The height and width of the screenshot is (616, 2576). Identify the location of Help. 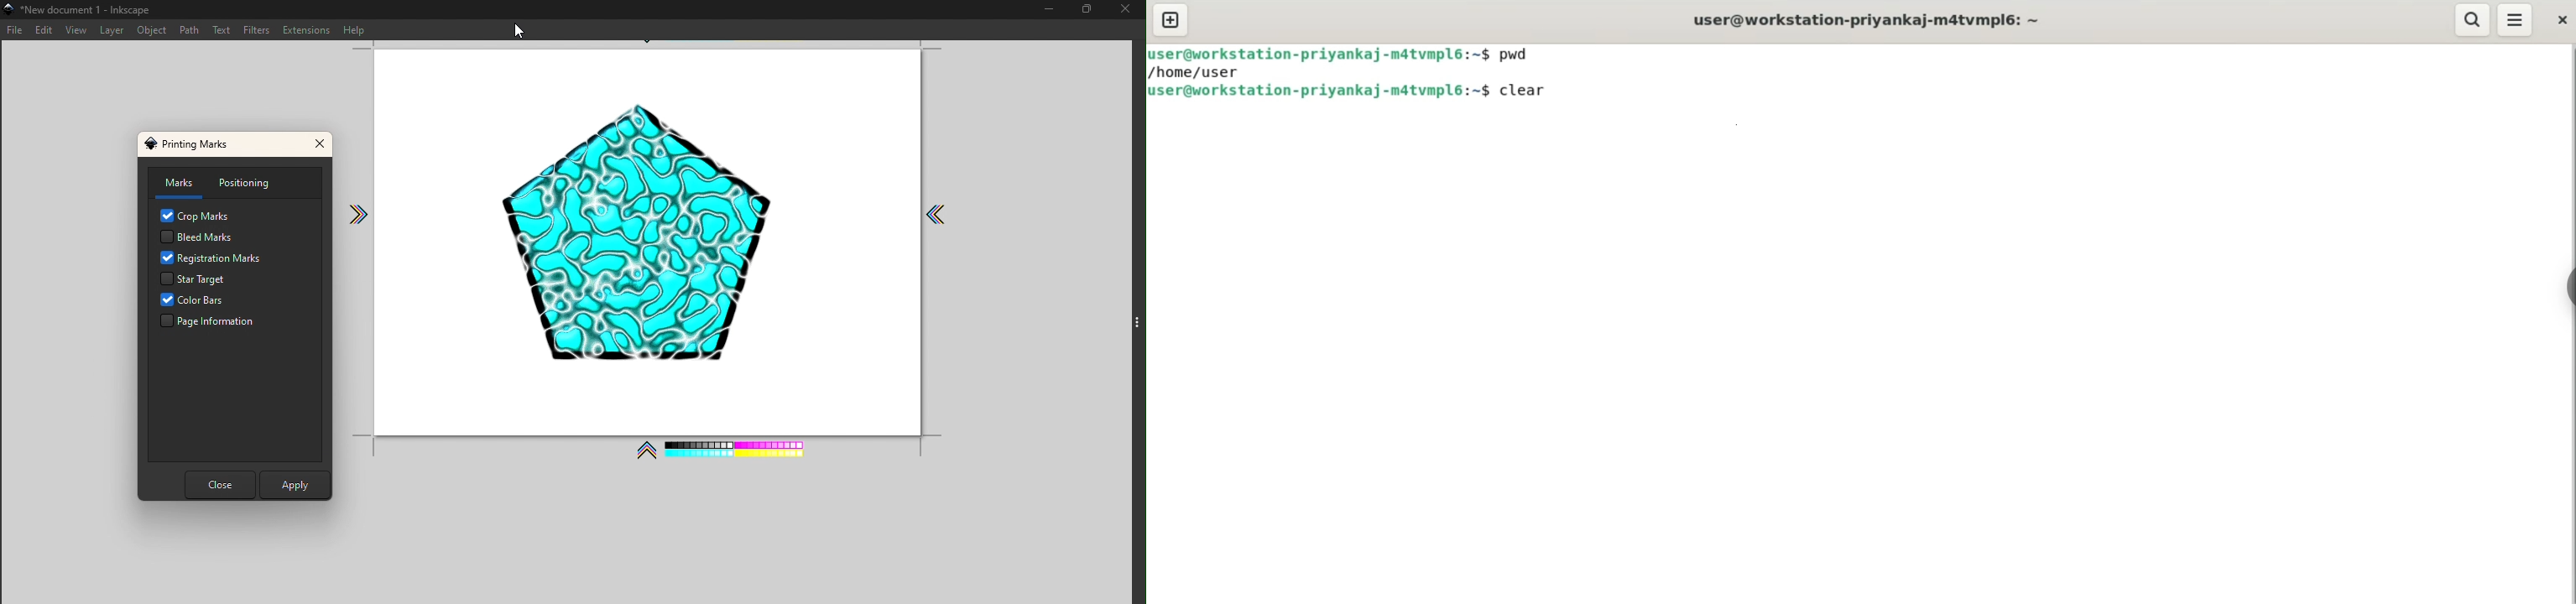
(357, 28).